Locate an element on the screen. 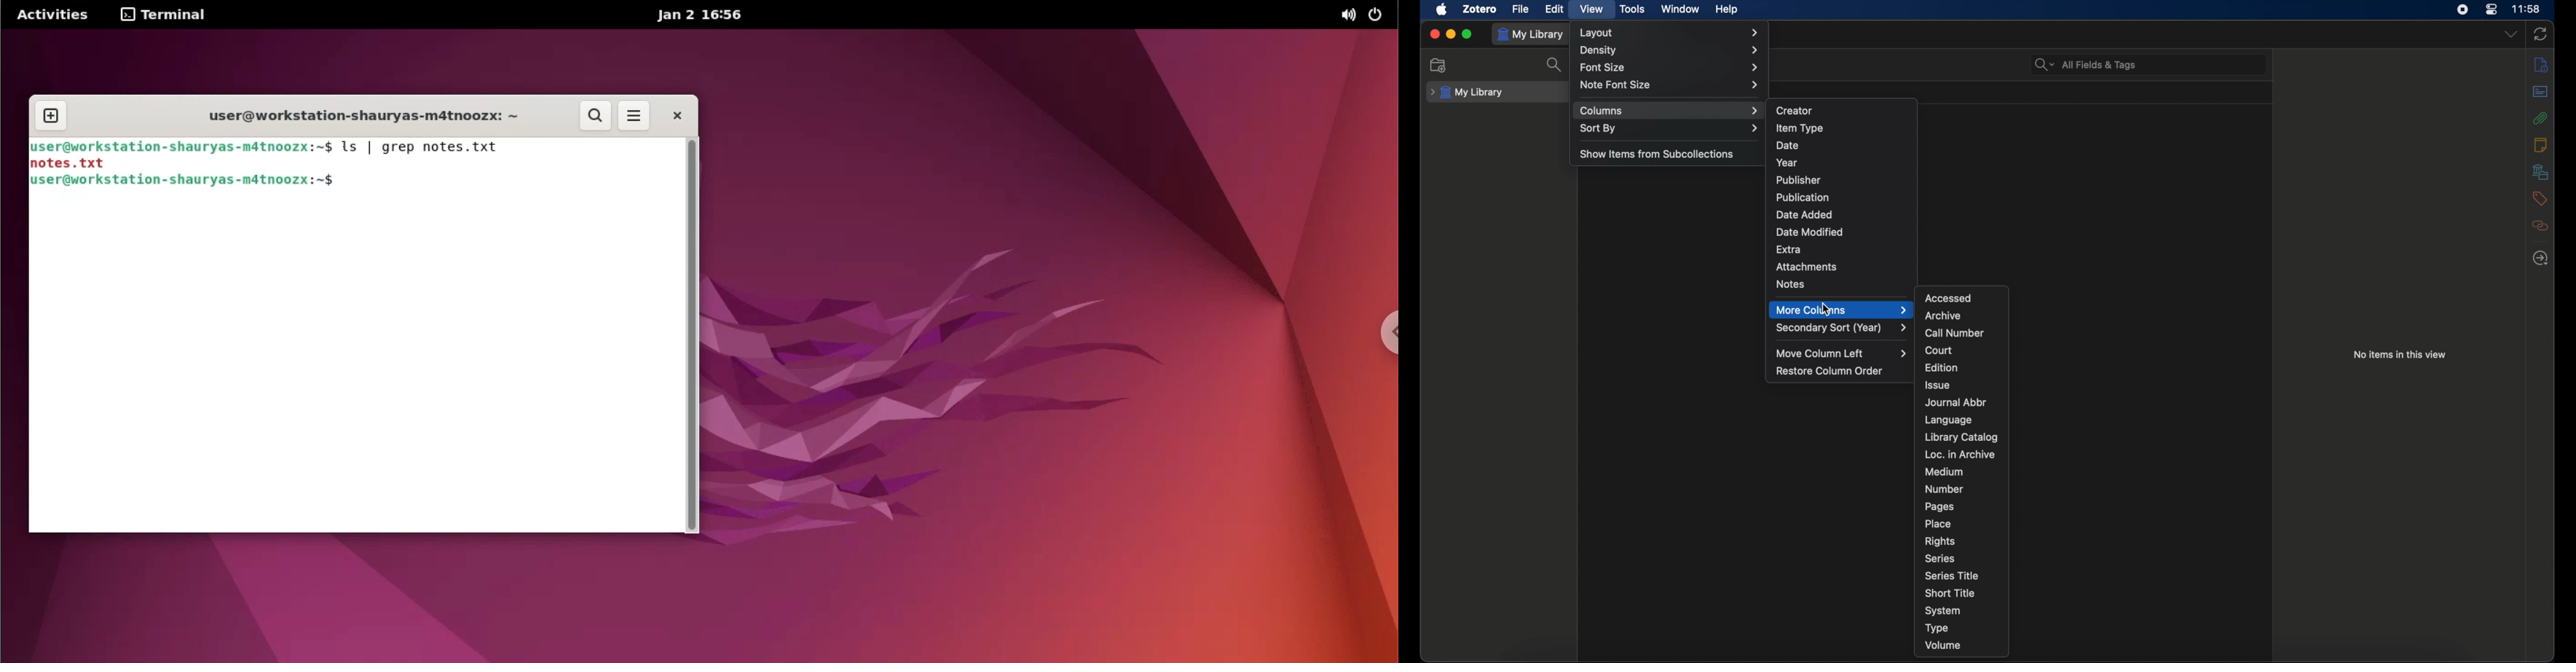 The height and width of the screenshot is (672, 2576). tools is located at coordinates (1633, 9).